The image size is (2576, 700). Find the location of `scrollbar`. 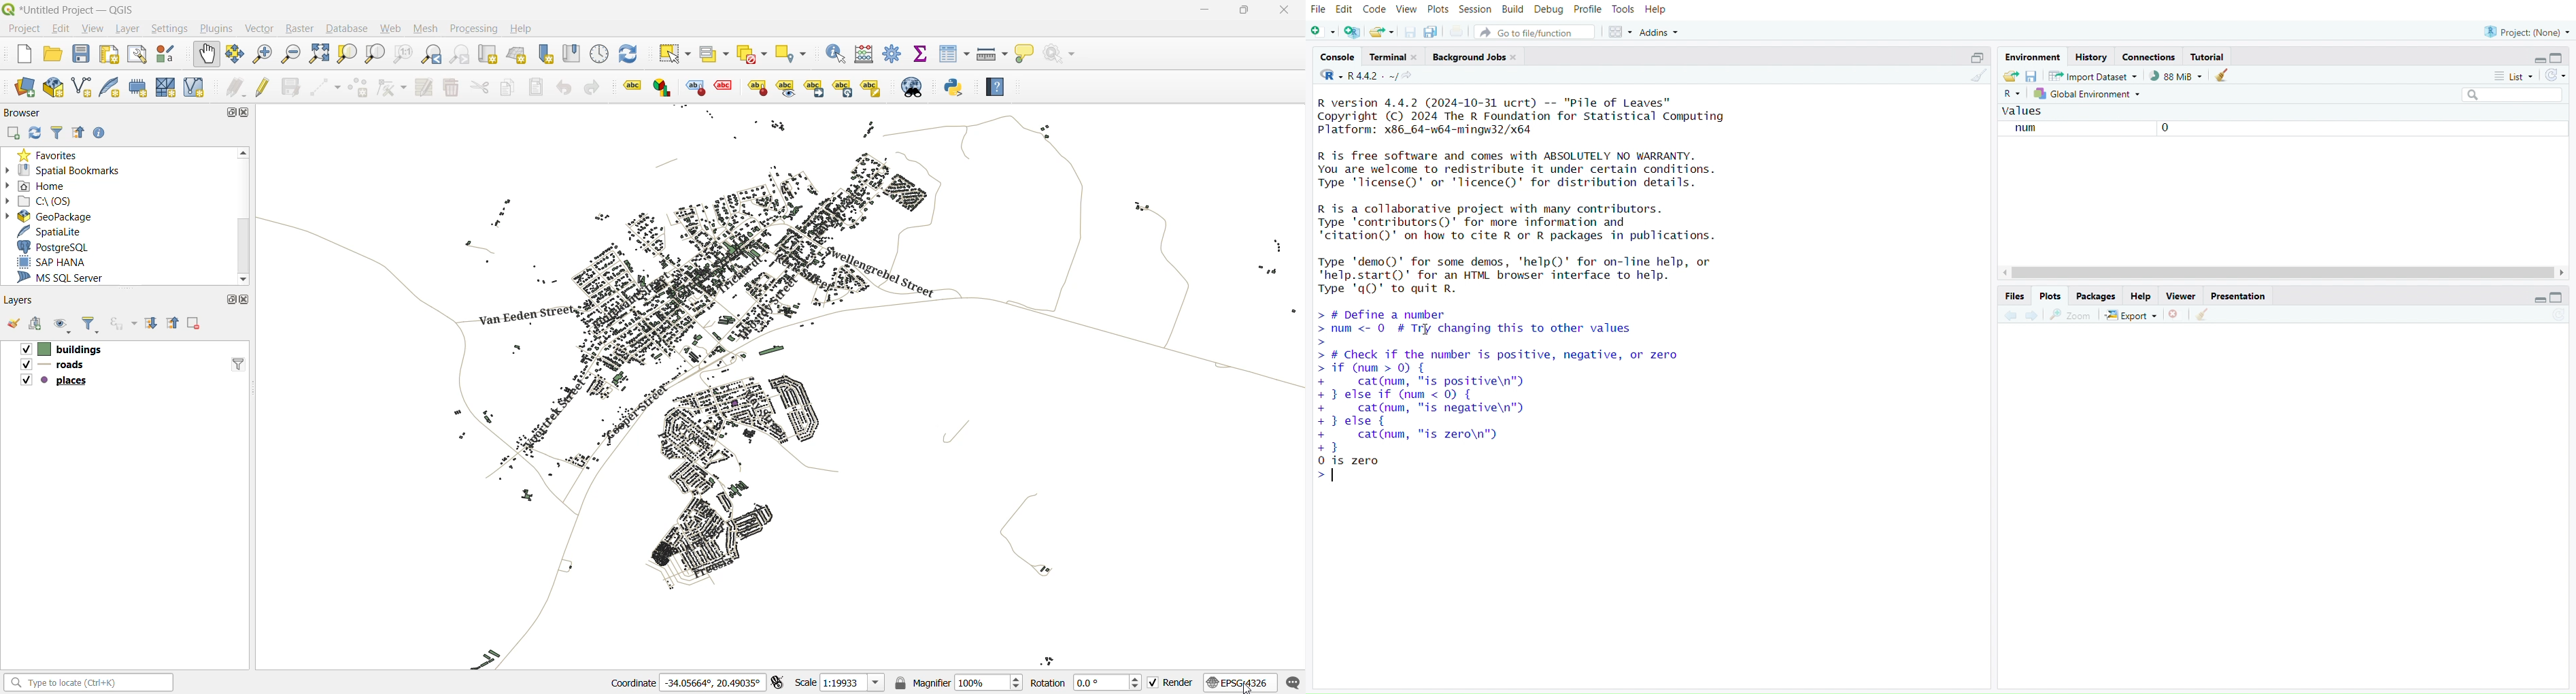

scrollbar is located at coordinates (2282, 273).